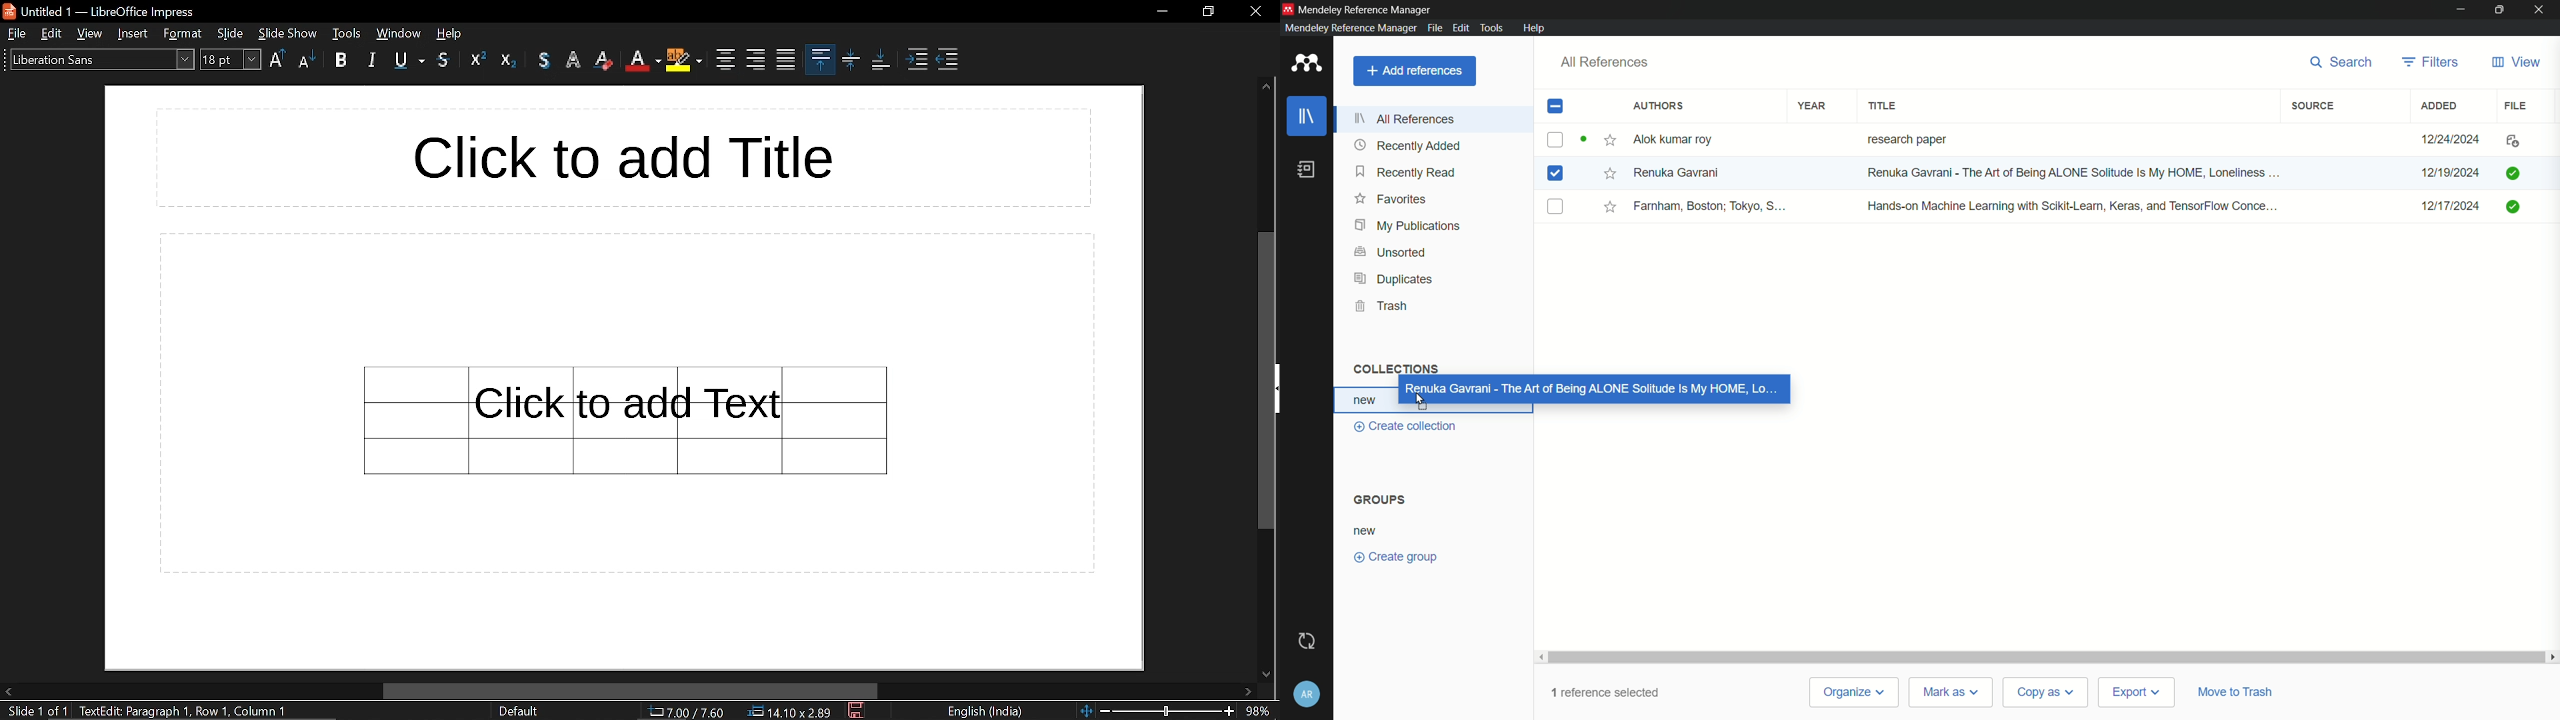 The image size is (2576, 728). Describe the element at coordinates (444, 60) in the screenshot. I see `srikethrough` at that location.